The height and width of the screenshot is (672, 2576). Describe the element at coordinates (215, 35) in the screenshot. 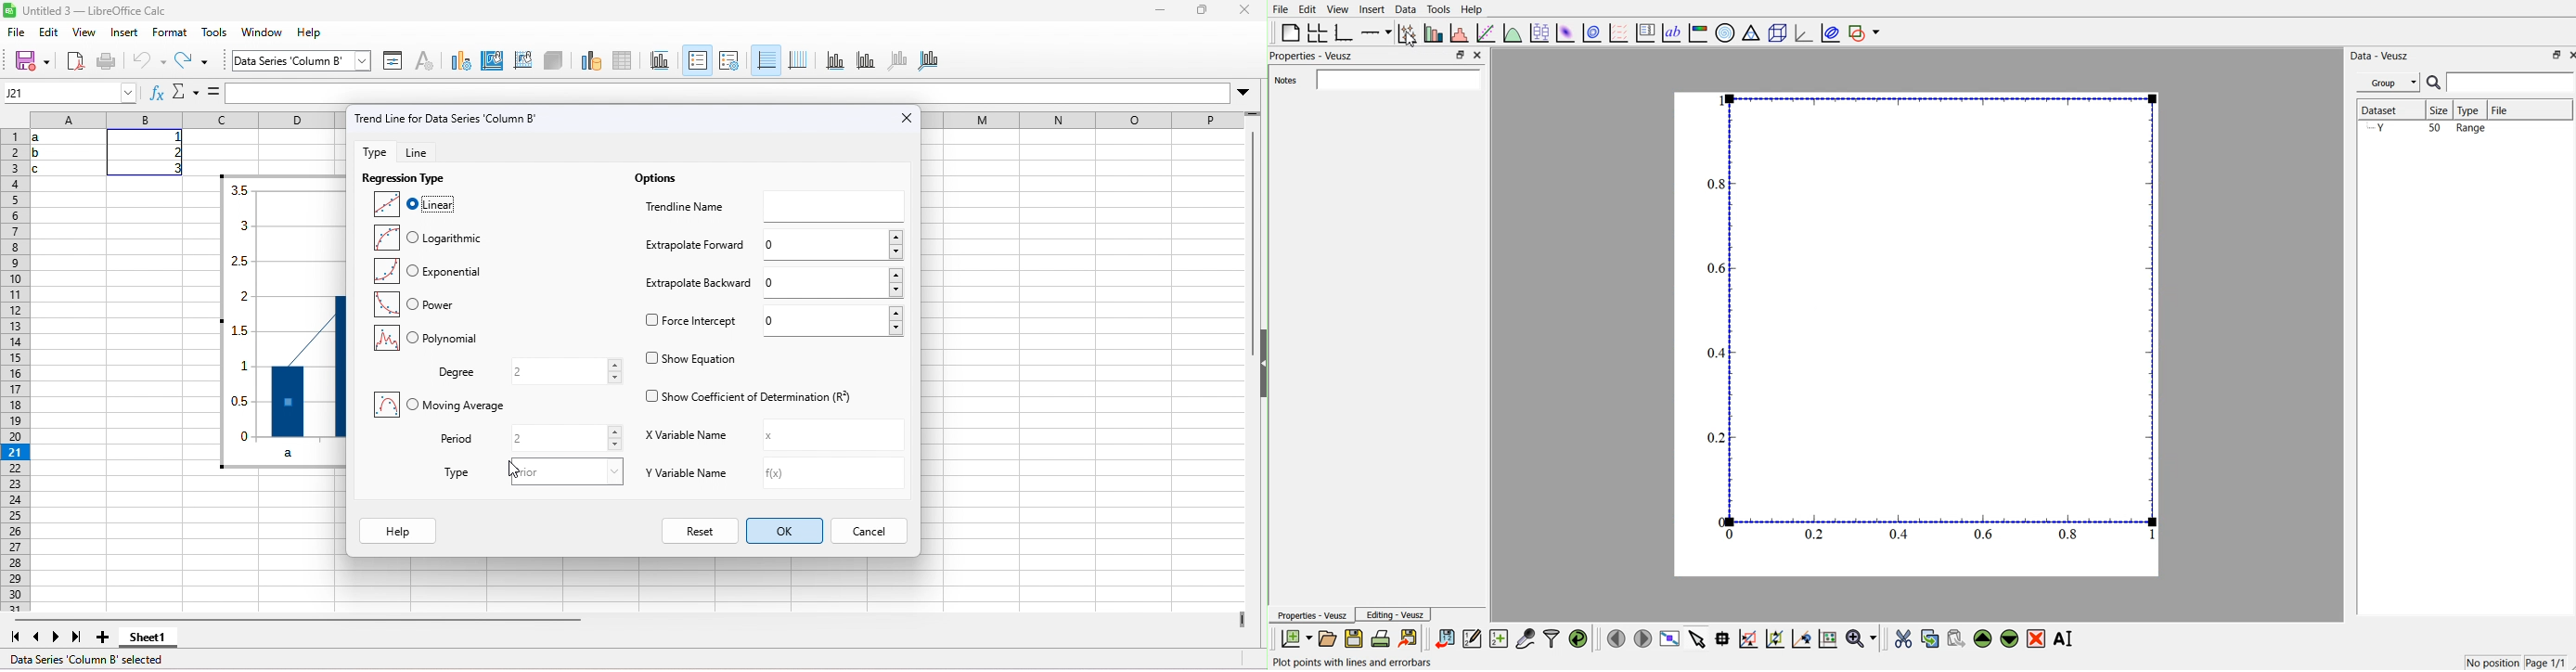

I see `tools` at that location.